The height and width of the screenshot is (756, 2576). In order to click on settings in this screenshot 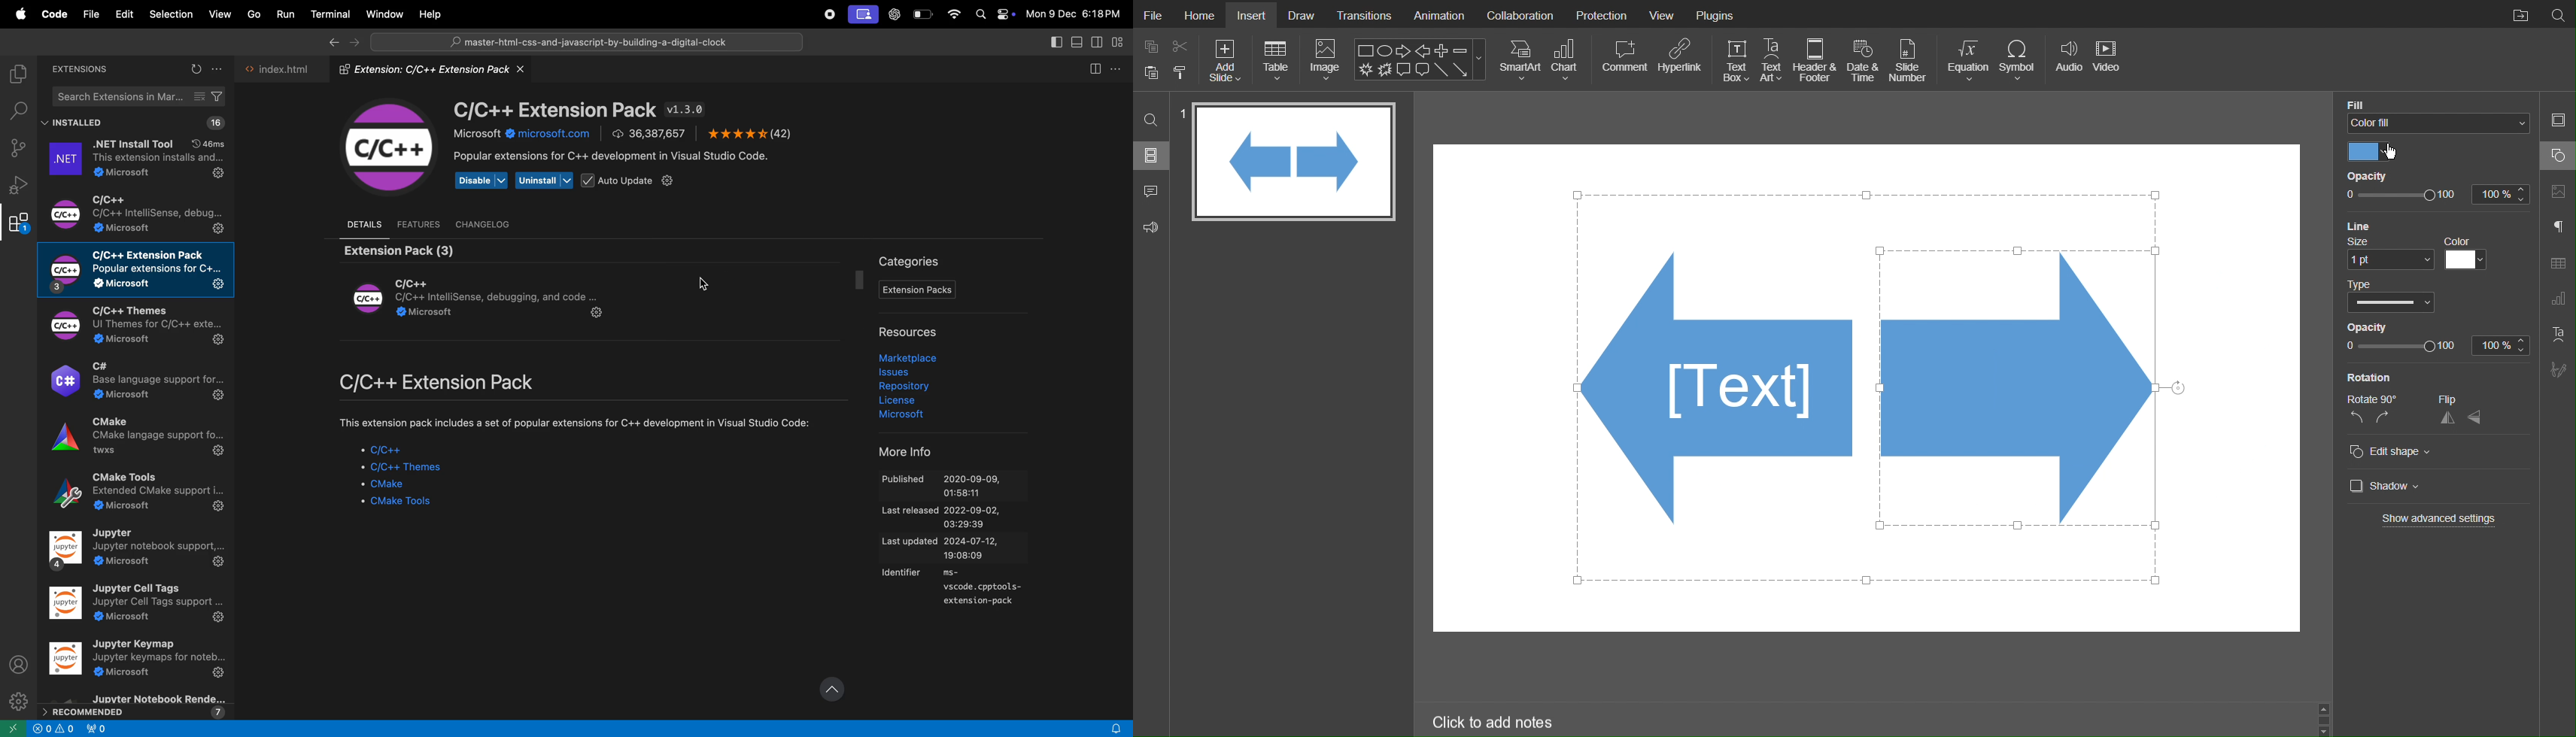, I will do `click(17, 699)`.